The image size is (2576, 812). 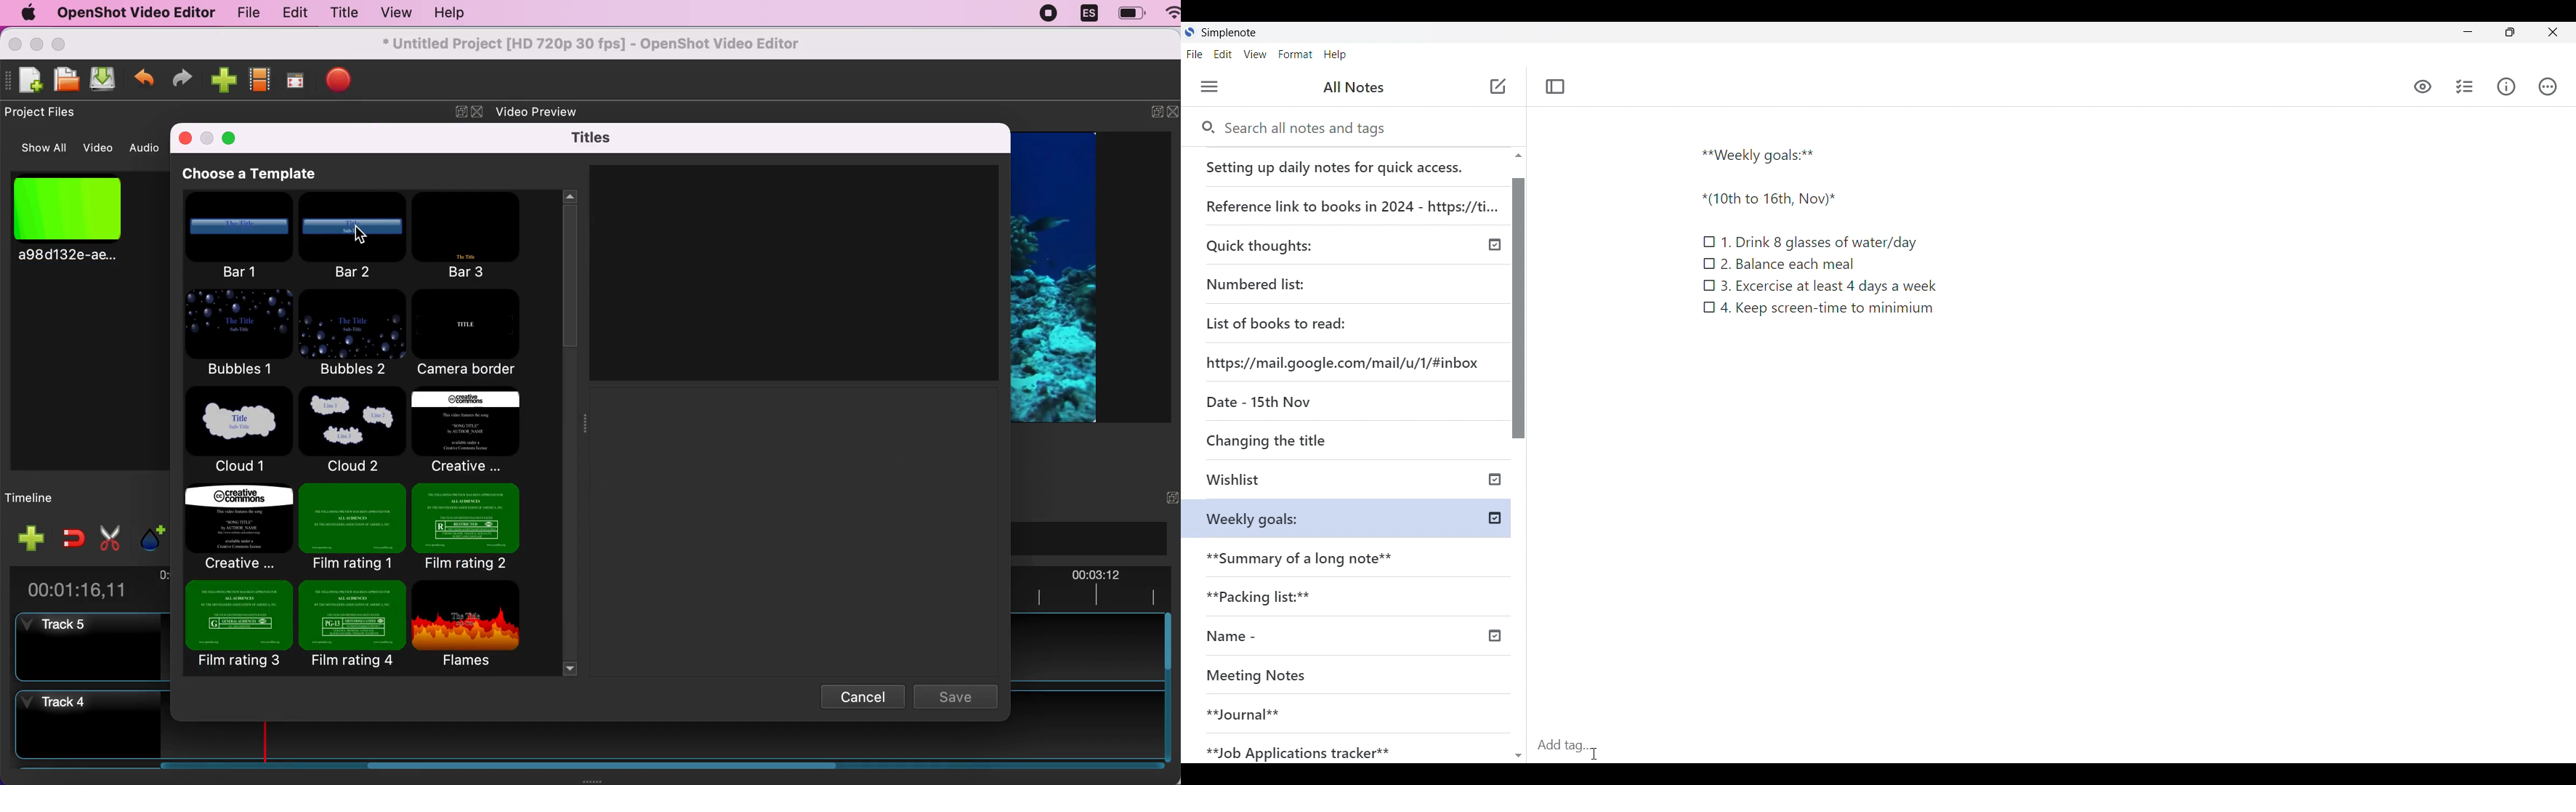 What do you see at coordinates (1050, 16) in the screenshot?
I see `recording stopped` at bounding box center [1050, 16].